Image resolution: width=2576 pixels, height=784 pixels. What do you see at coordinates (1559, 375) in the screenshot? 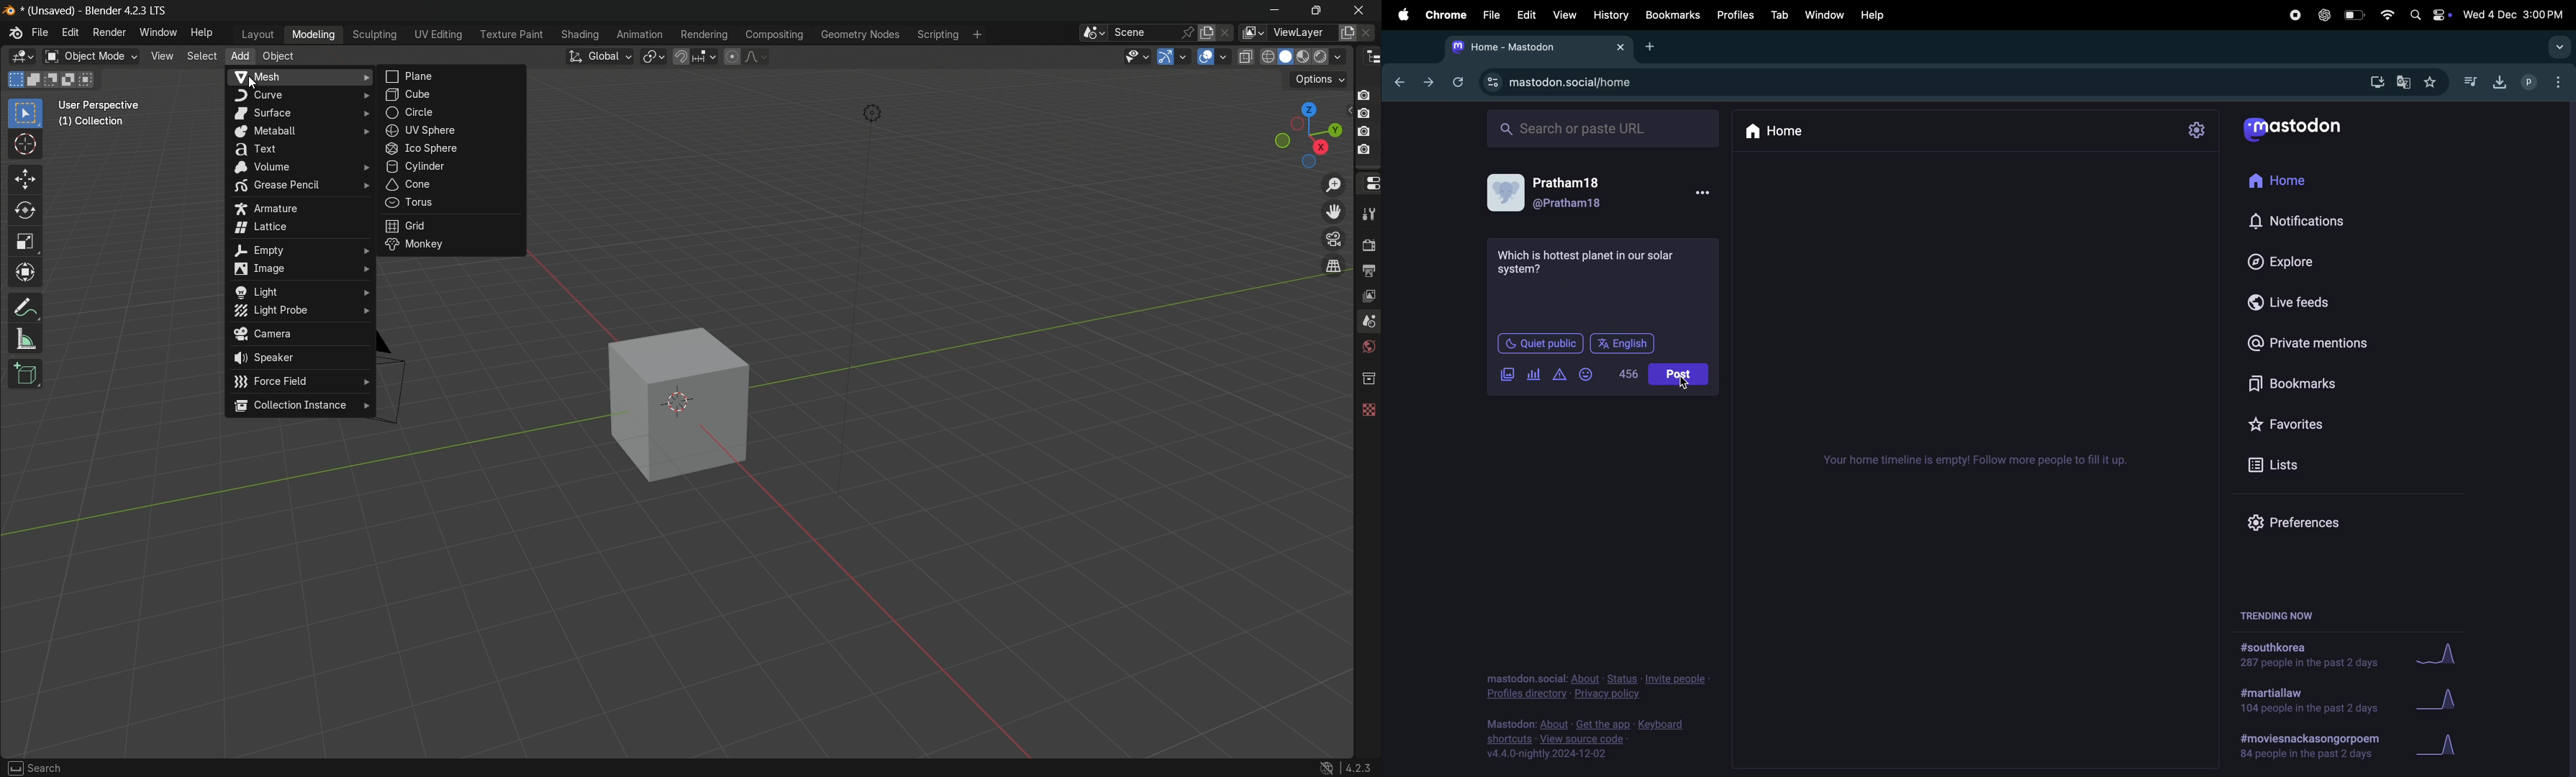
I see `alert` at bounding box center [1559, 375].